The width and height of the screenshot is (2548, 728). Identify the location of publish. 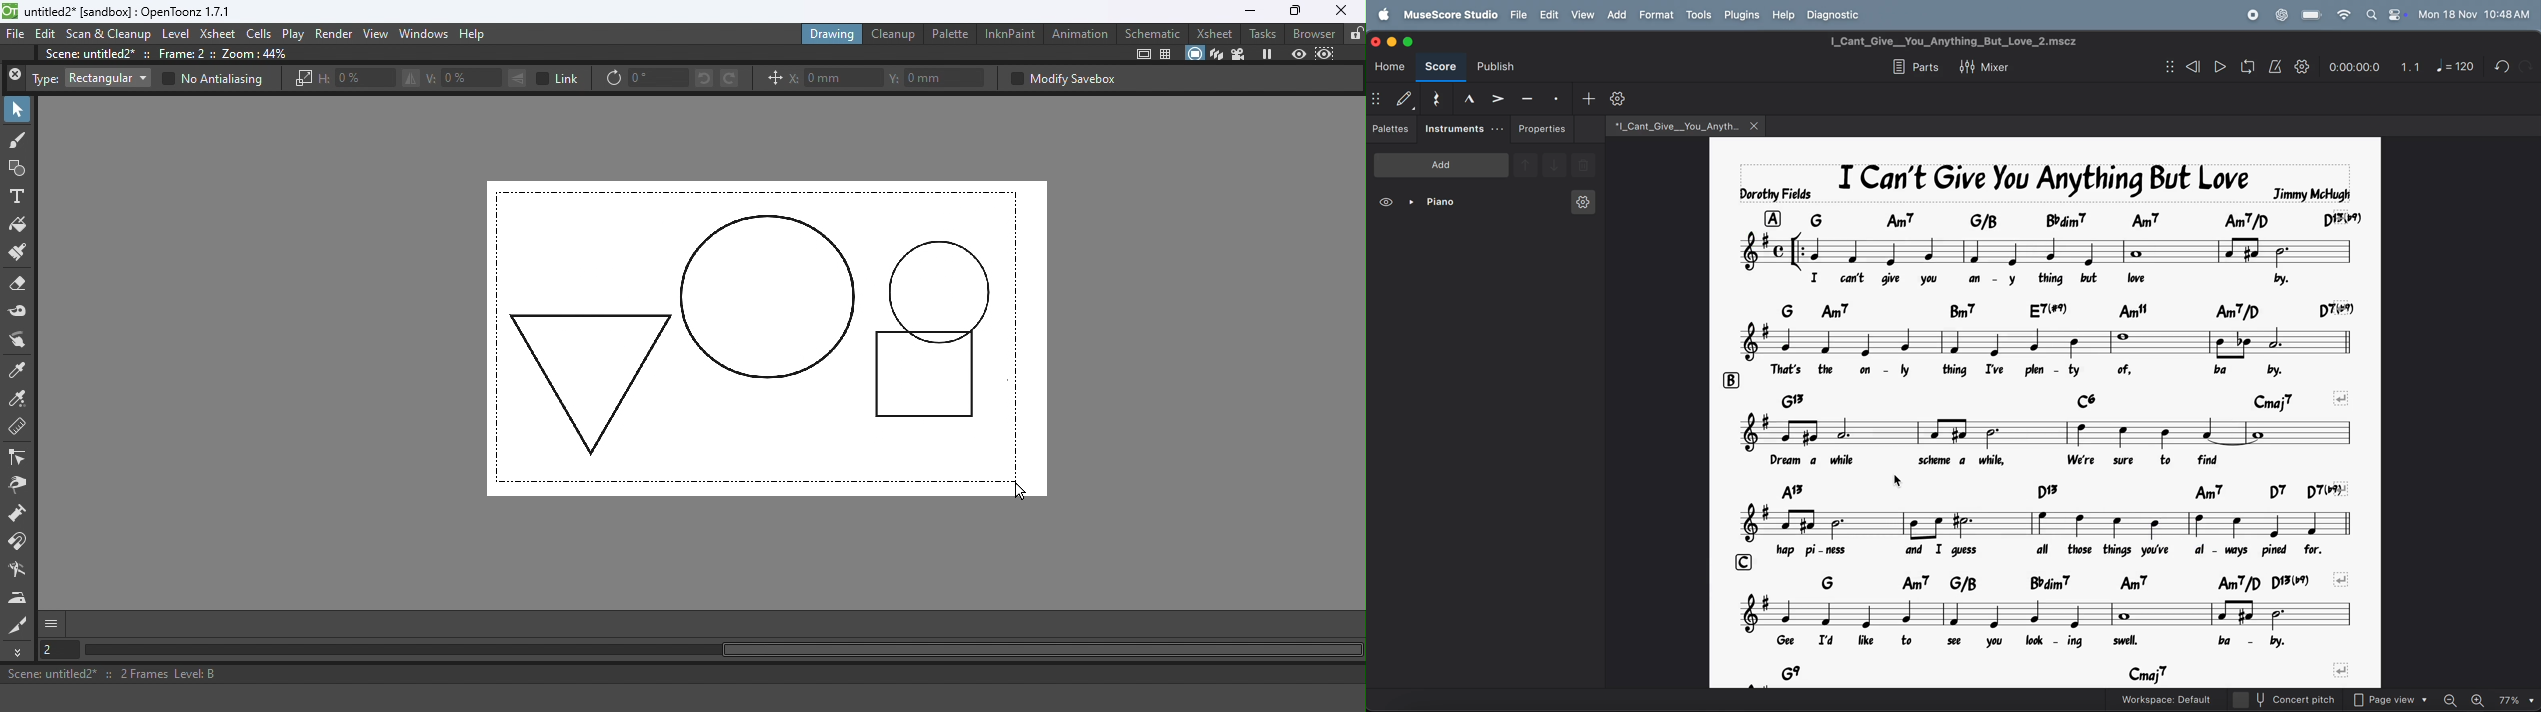
(1500, 67).